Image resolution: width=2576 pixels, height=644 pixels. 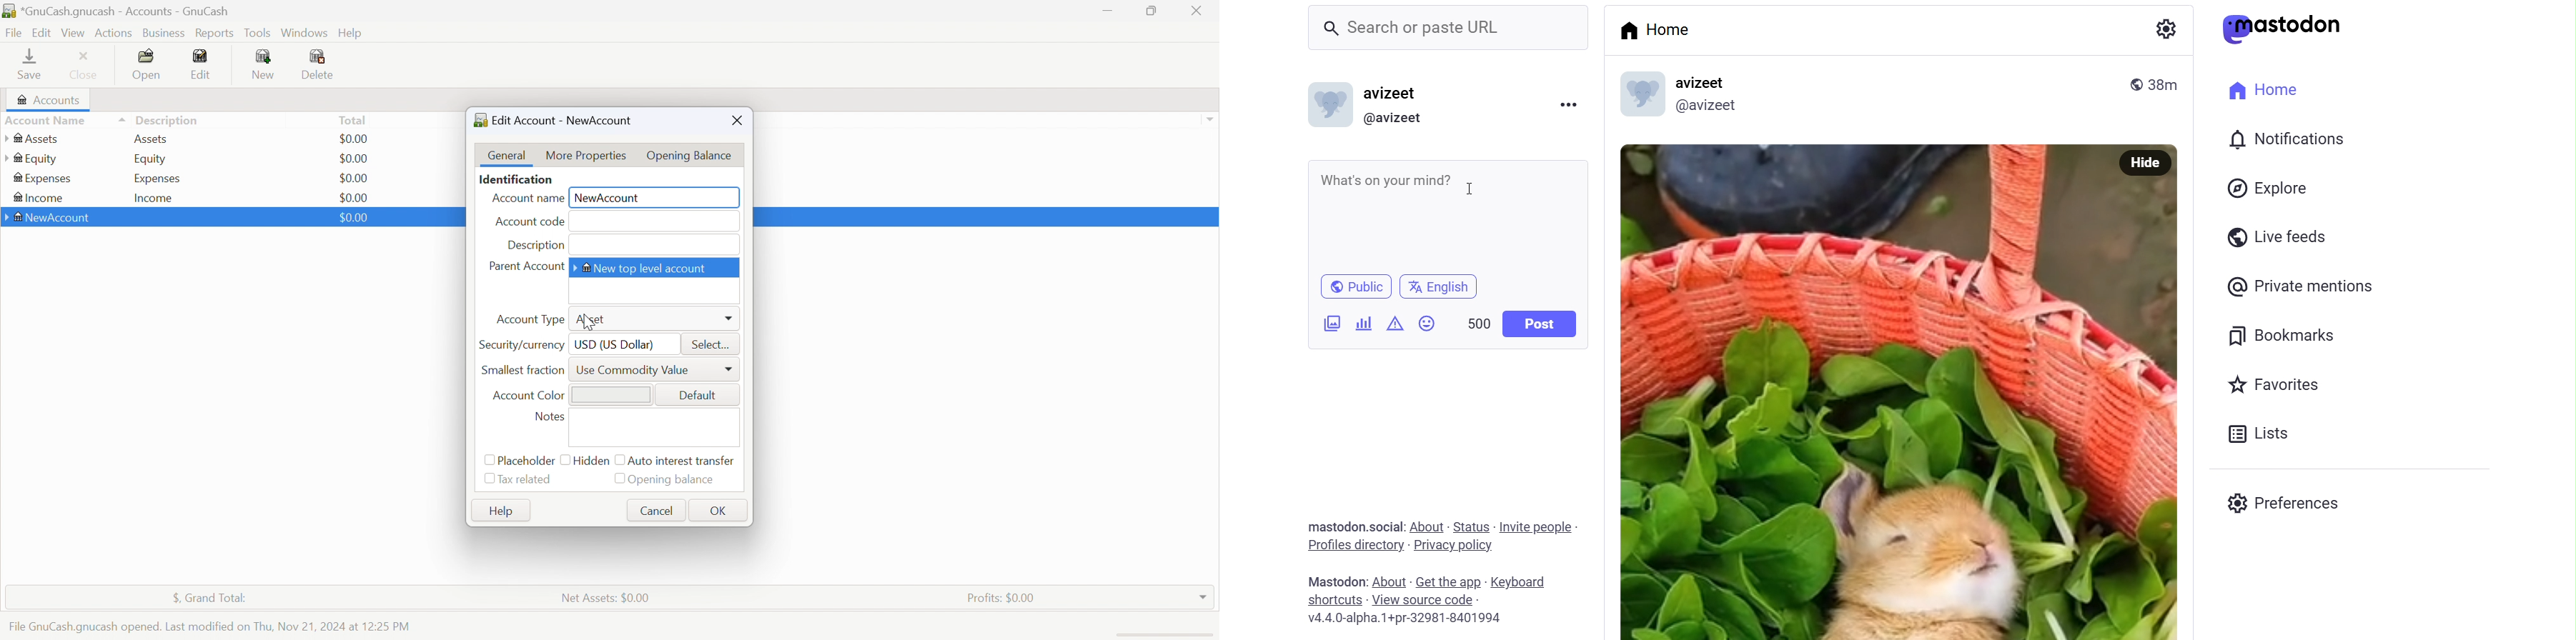 What do you see at coordinates (354, 119) in the screenshot?
I see `Total` at bounding box center [354, 119].